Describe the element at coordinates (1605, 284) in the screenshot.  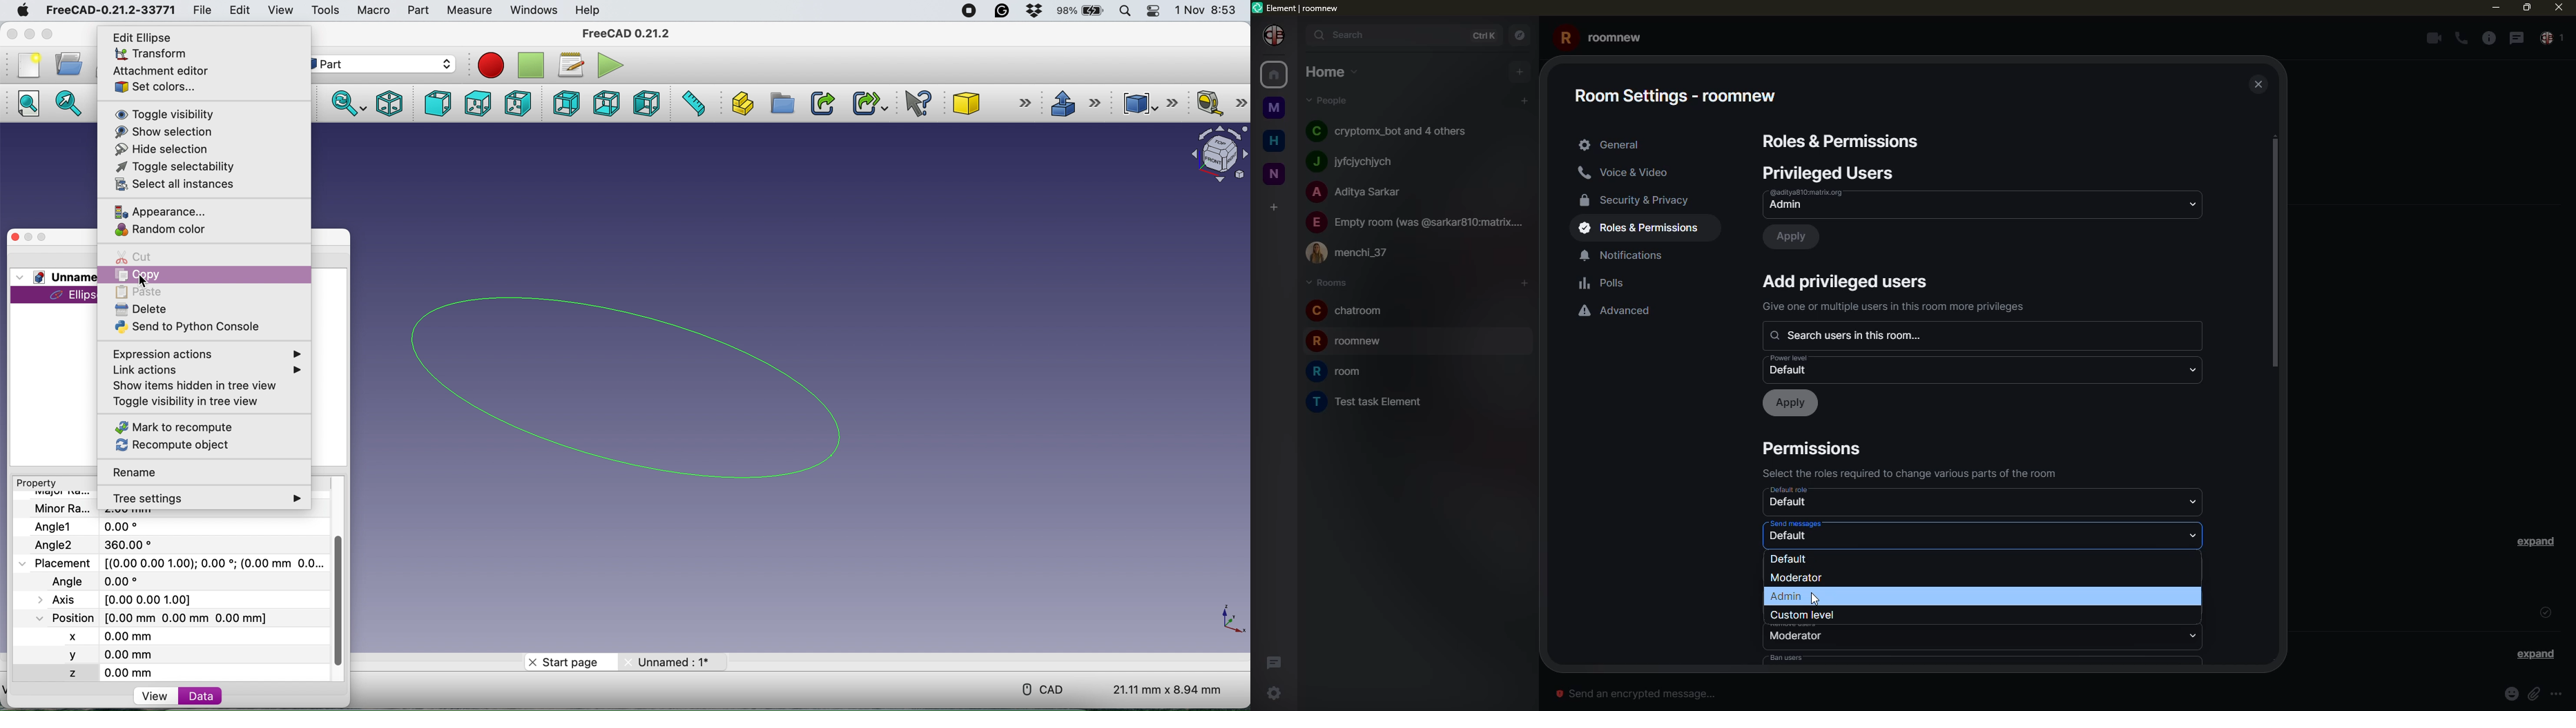
I see `polls` at that location.